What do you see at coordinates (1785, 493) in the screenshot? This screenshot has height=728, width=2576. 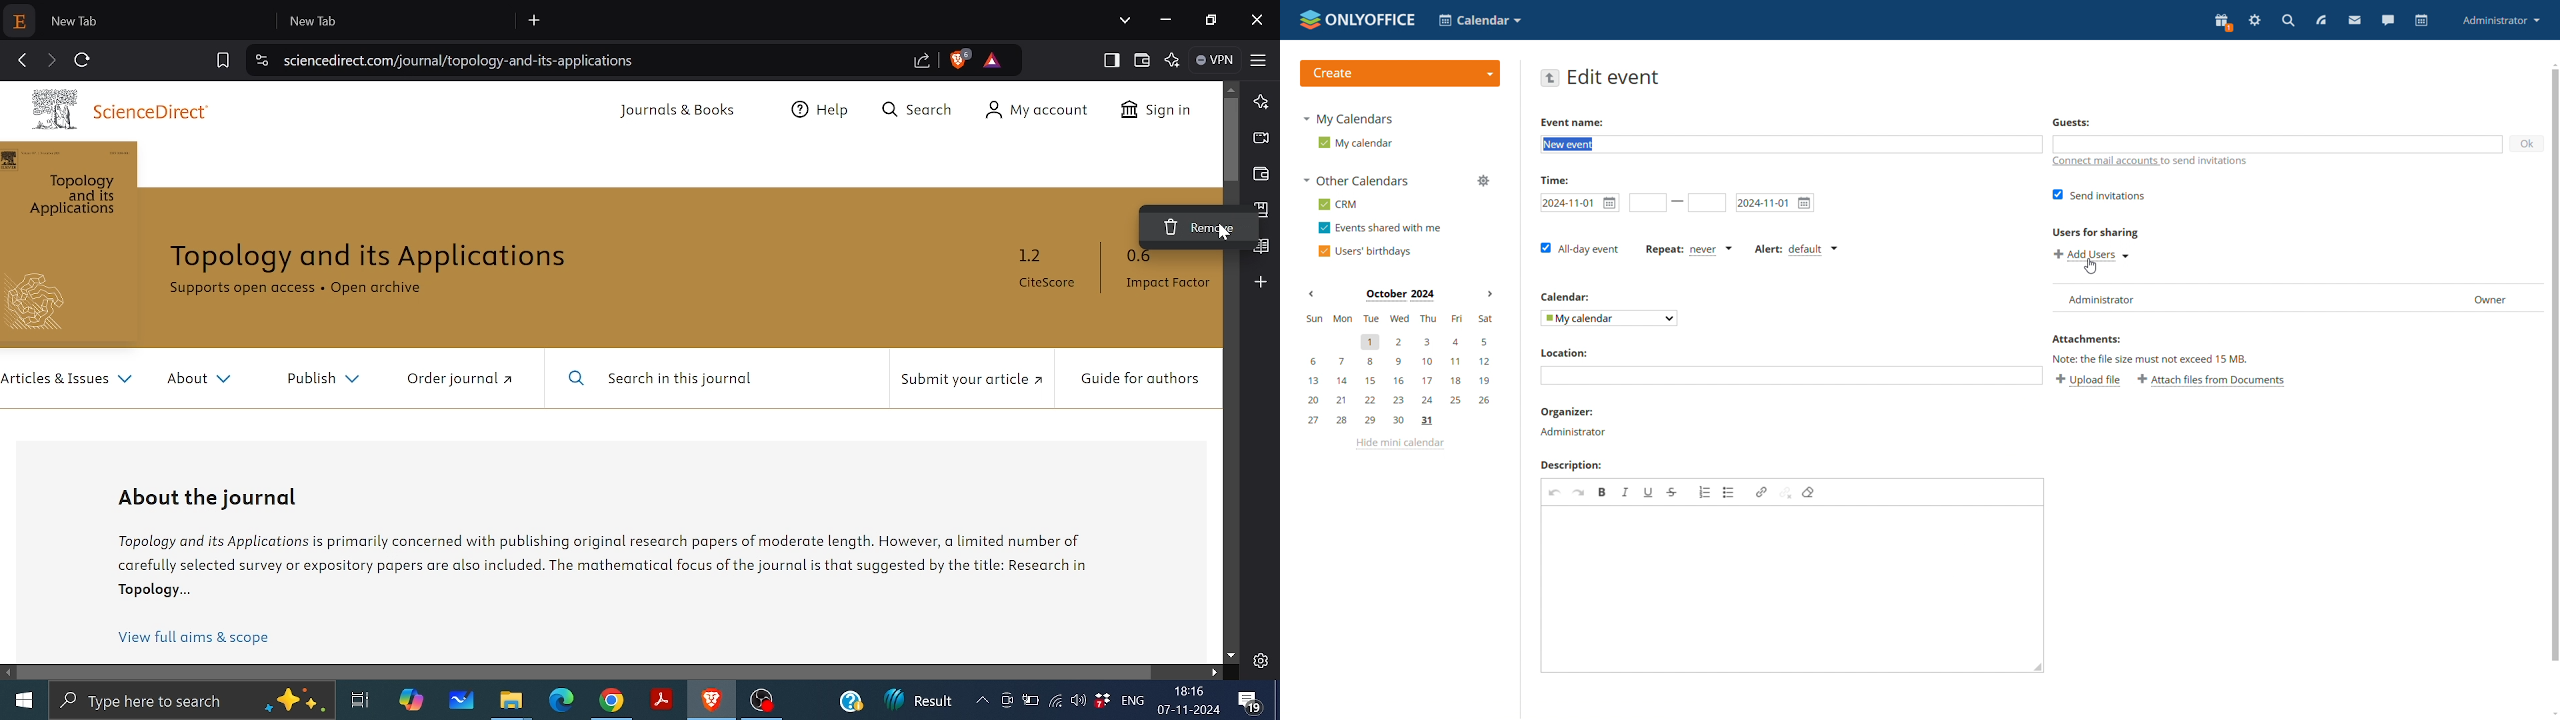 I see `unlink` at bounding box center [1785, 493].